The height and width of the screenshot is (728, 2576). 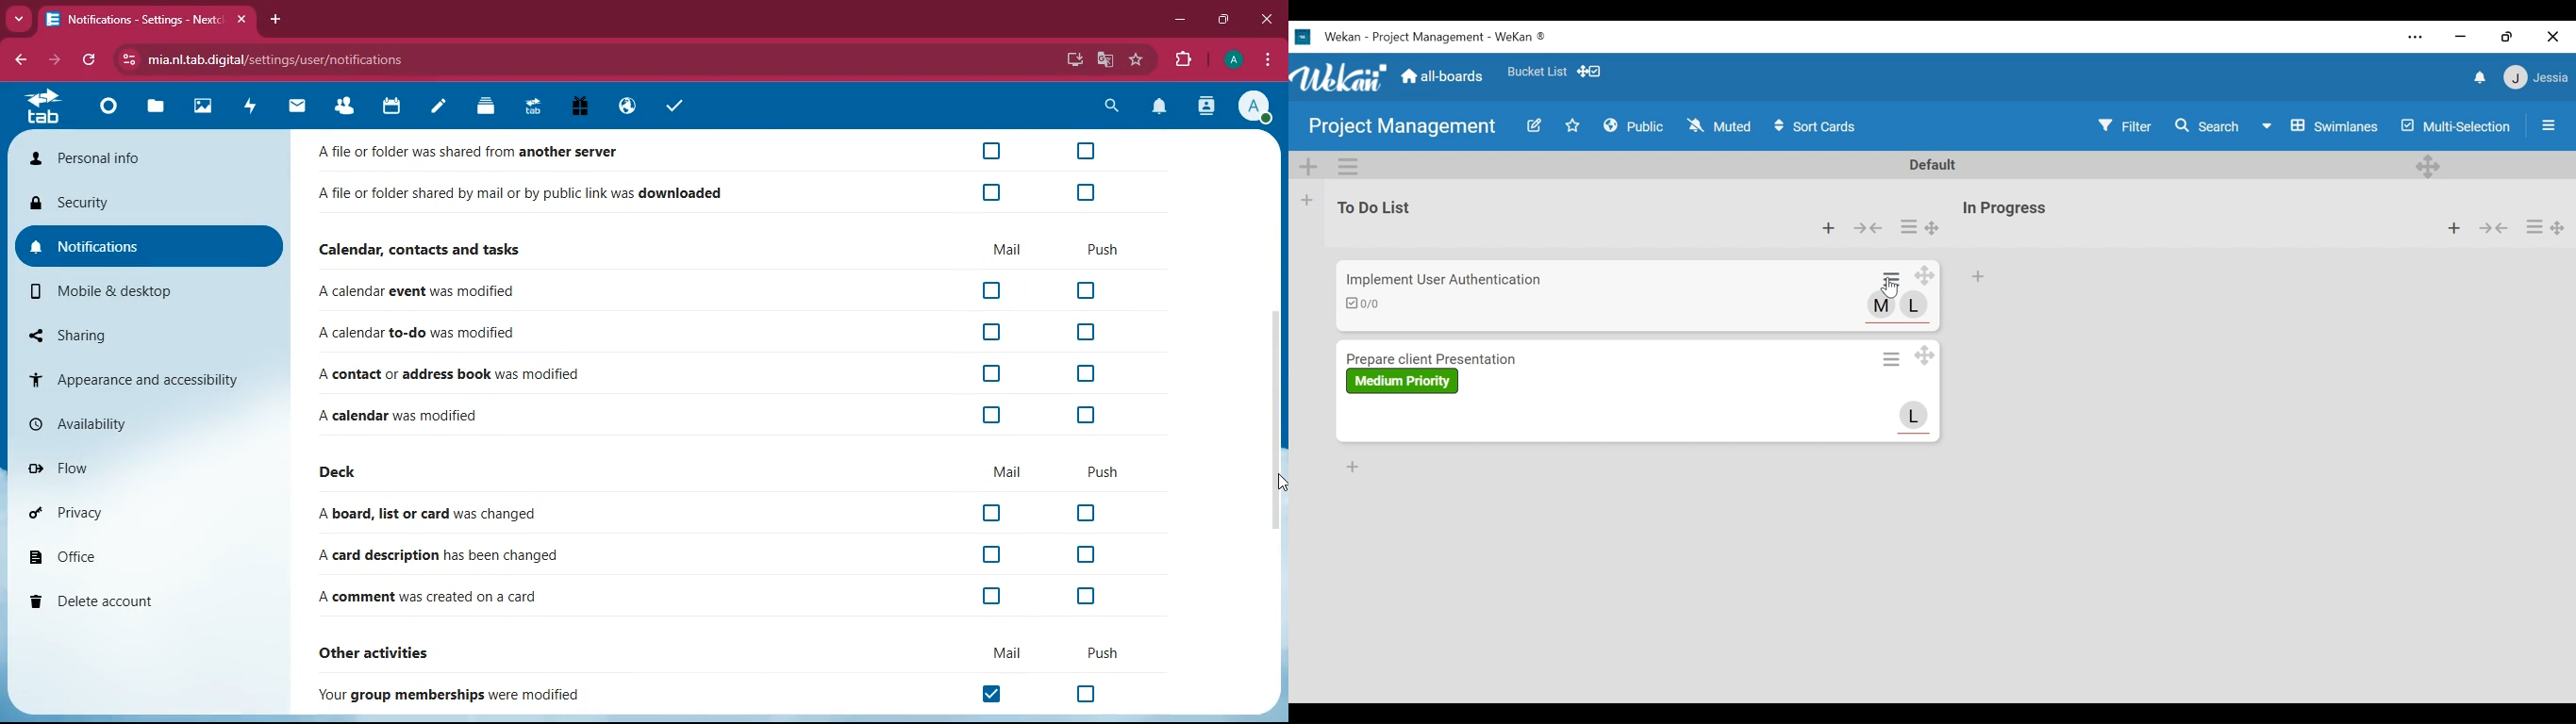 I want to click on A board, list or card was changed, so click(x=434, y=515).